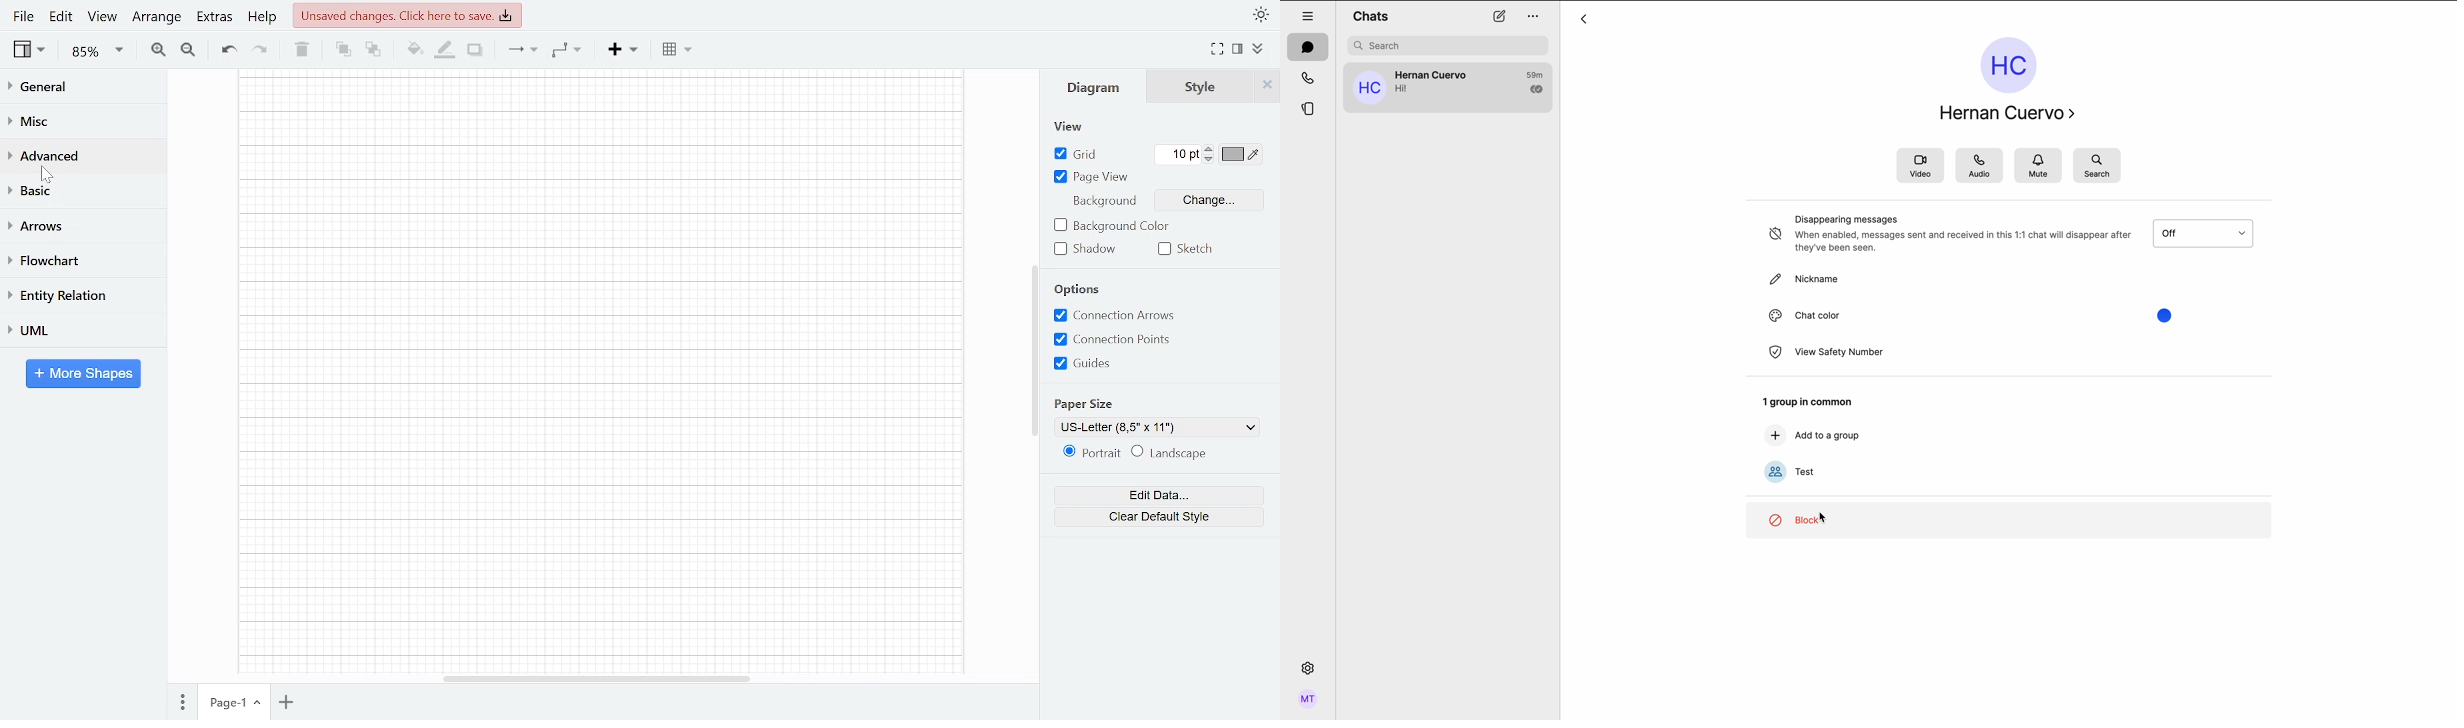 Image resolution: width=2464 pixels, height=728 pixels. I want to click on Zoom in, so click(158, 50).